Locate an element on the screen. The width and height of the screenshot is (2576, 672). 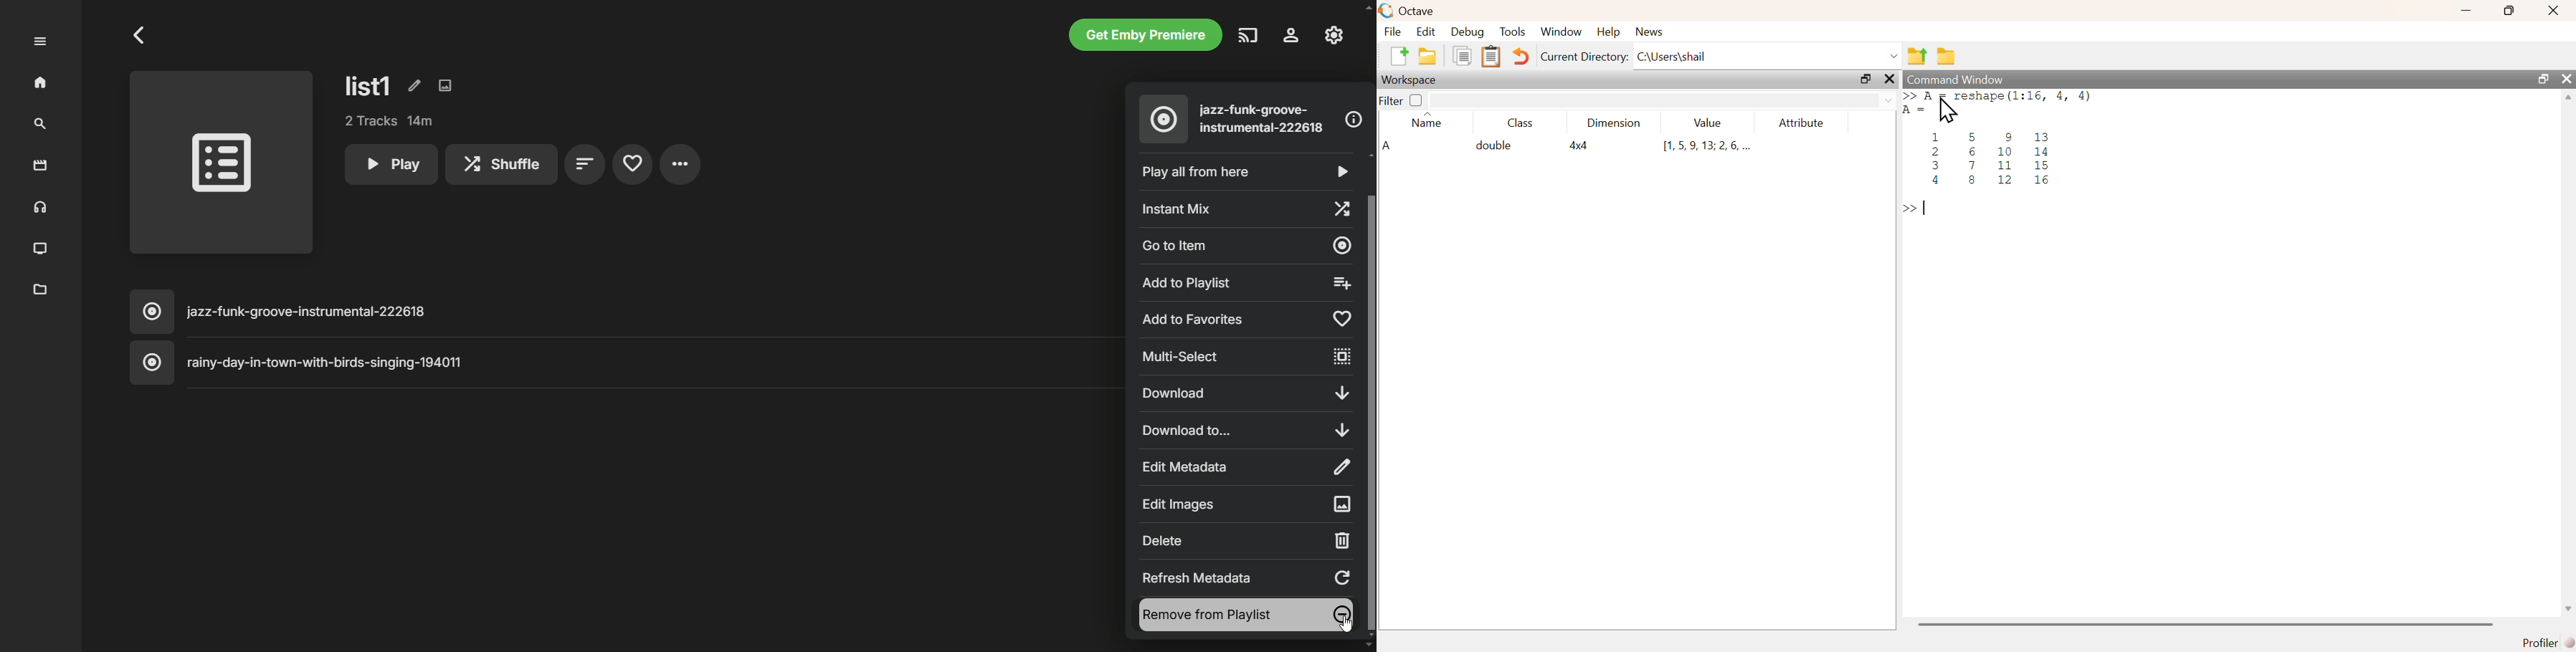
maximize is located at coordinates (2541, 78).